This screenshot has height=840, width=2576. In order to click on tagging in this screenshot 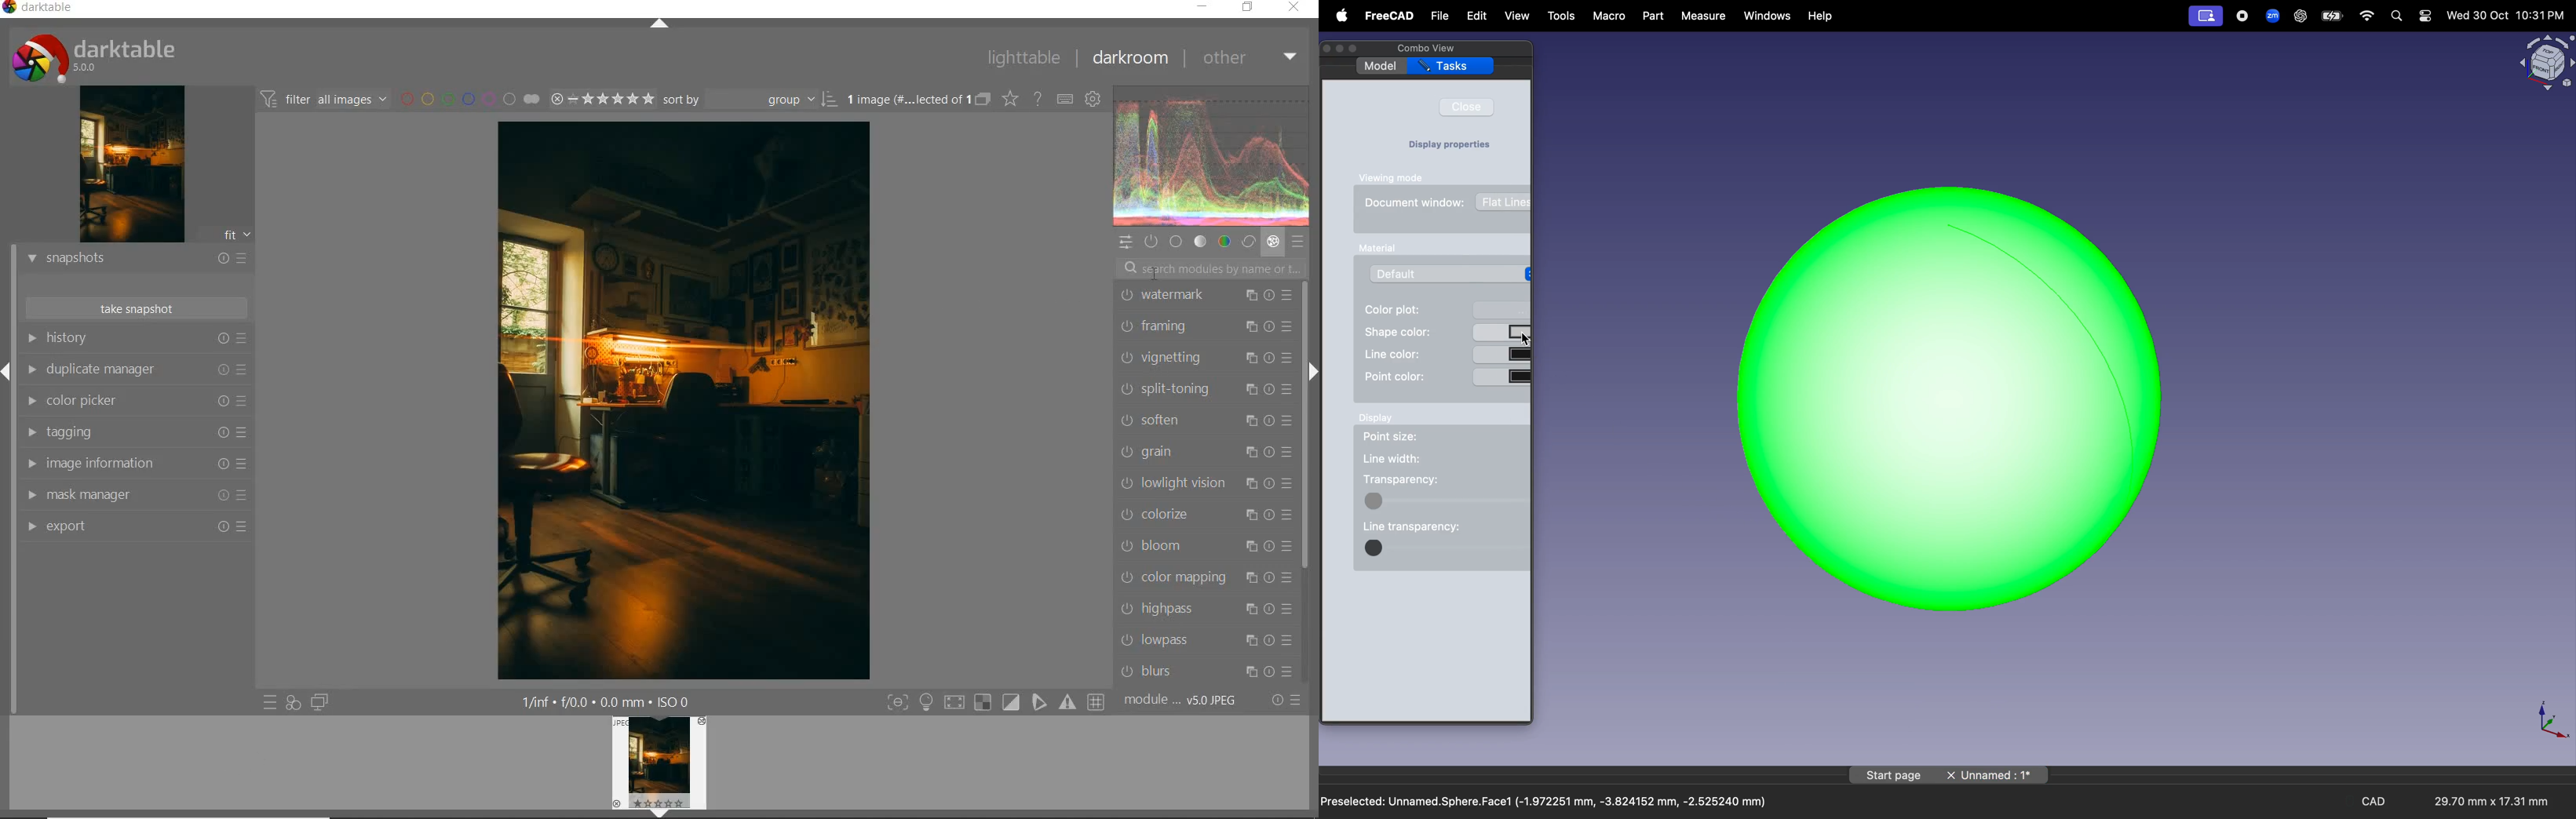, I will do `click(136, 431)`.